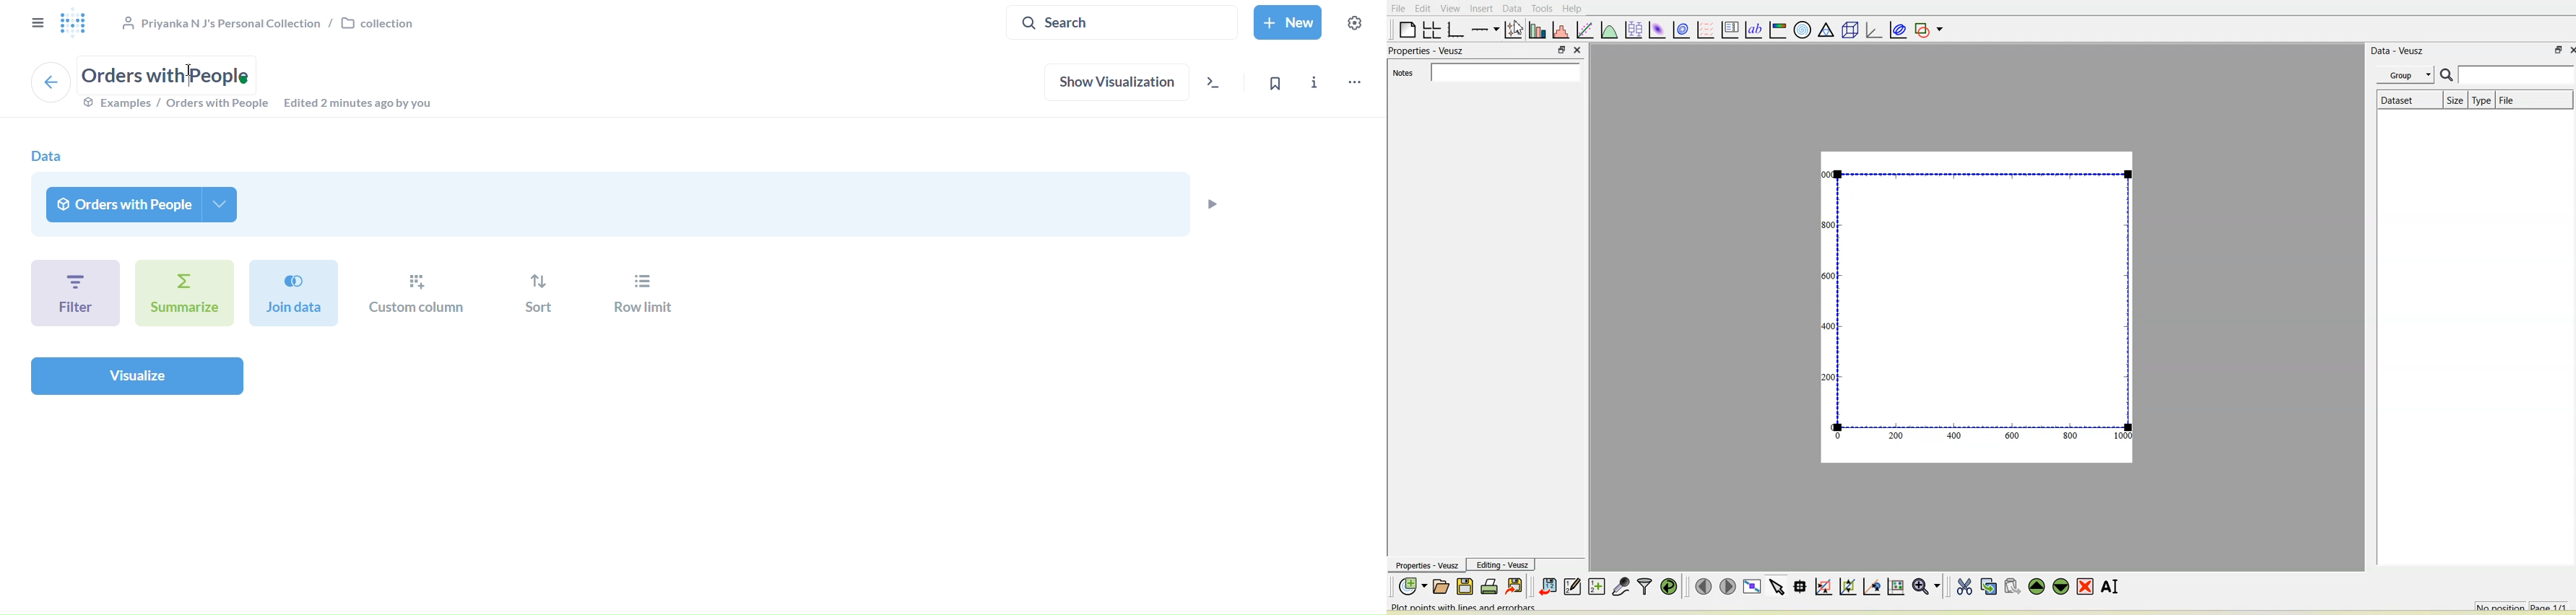 The width and height of the screenshot is (2576, 616). I want to click on Save the document, so click(1466, 587).